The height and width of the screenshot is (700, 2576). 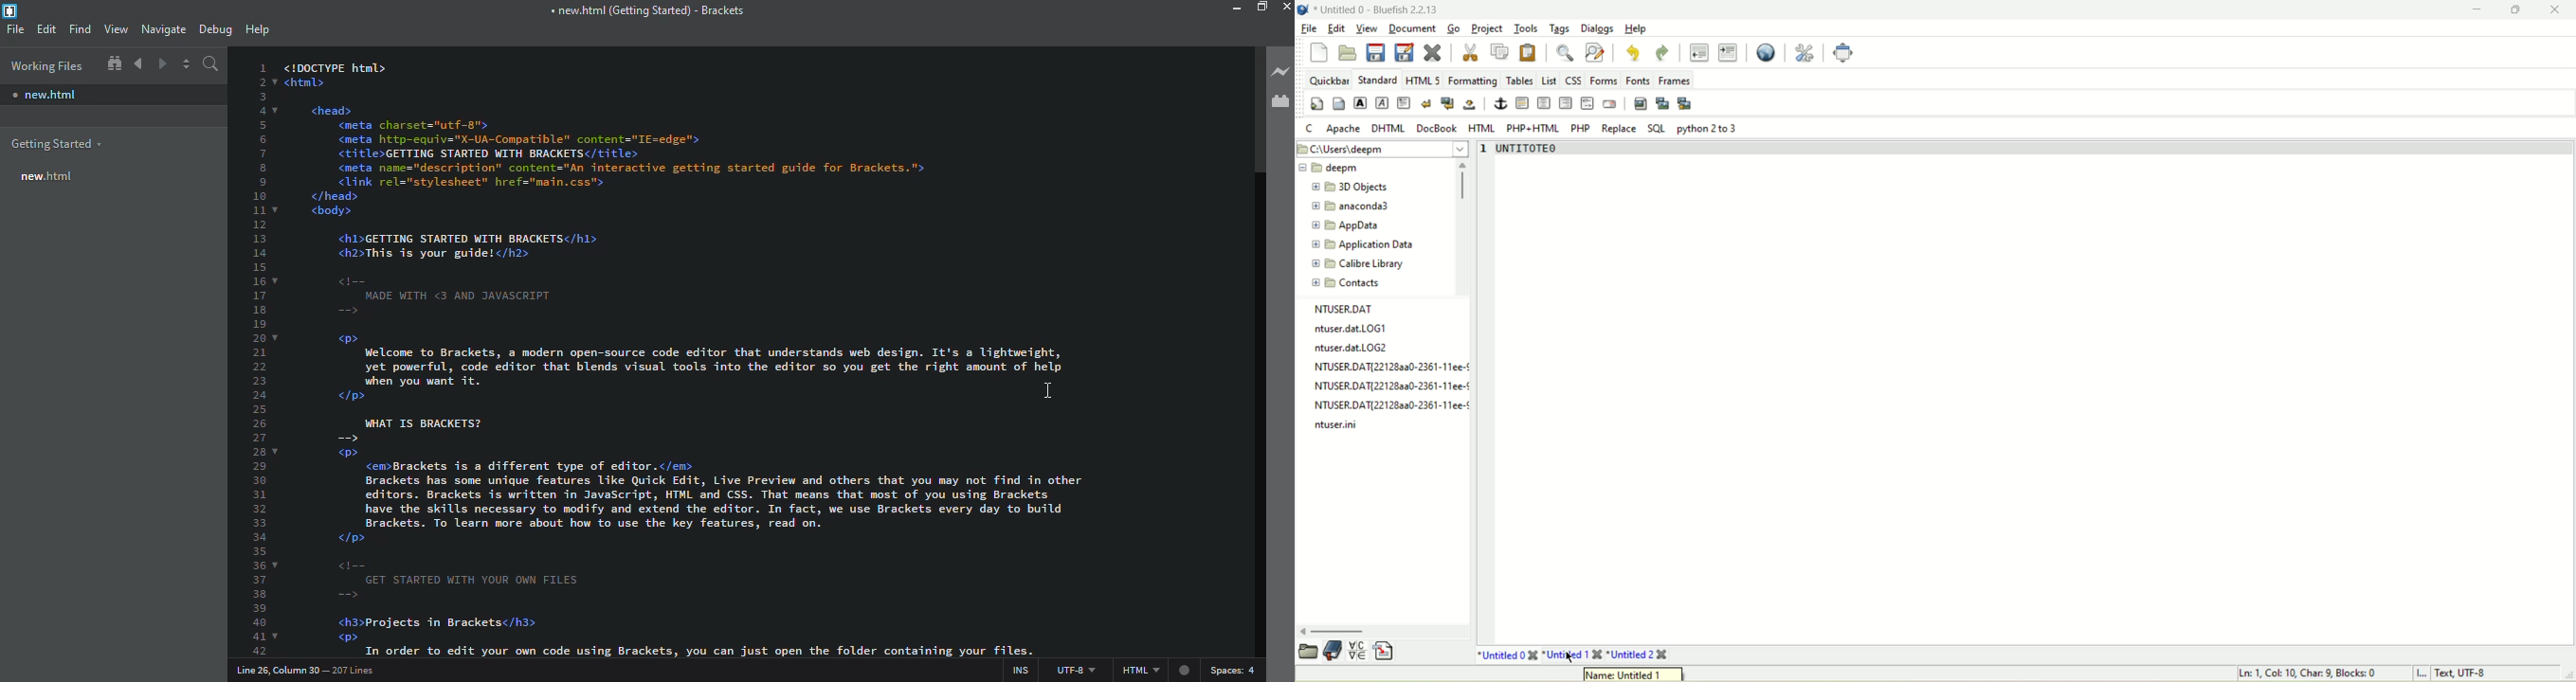 I want to click on python 2to 3, so click(x=1713, y=128).